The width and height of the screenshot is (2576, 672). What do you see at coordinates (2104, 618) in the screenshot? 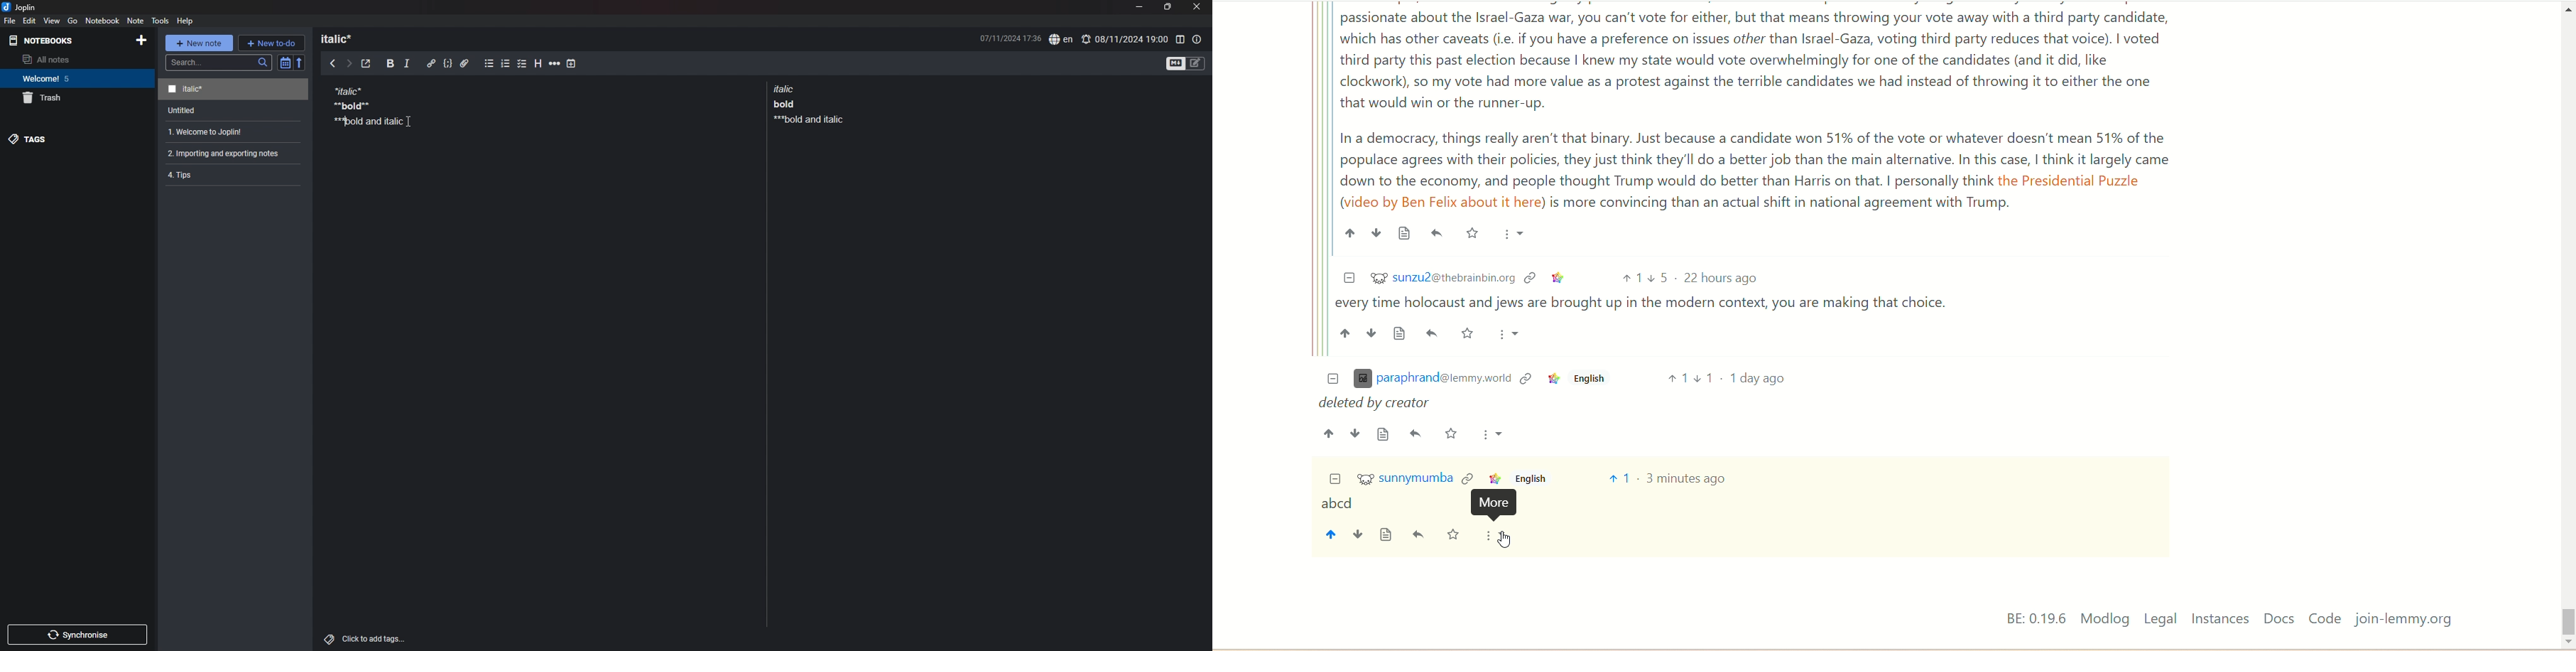
I see `Modlog` at bounding box center [2104, 618].